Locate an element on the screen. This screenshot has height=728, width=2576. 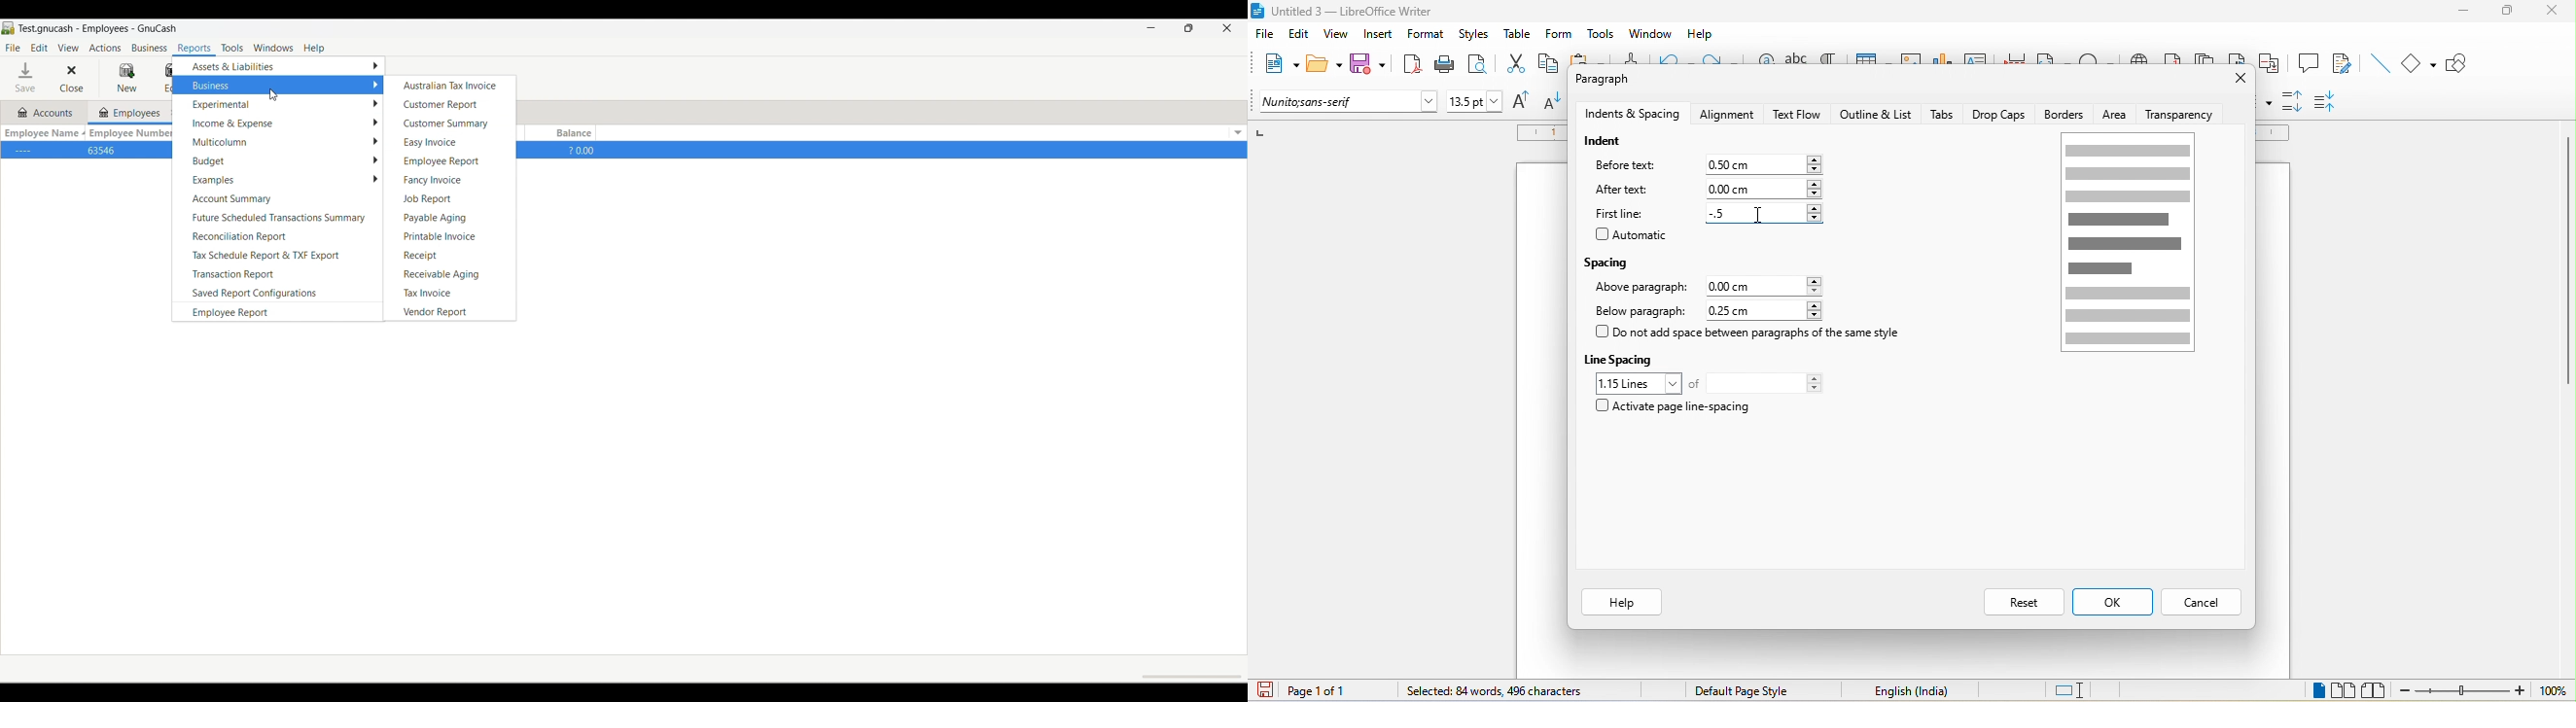
Fancy invoice is located at coordinates (450, 180).